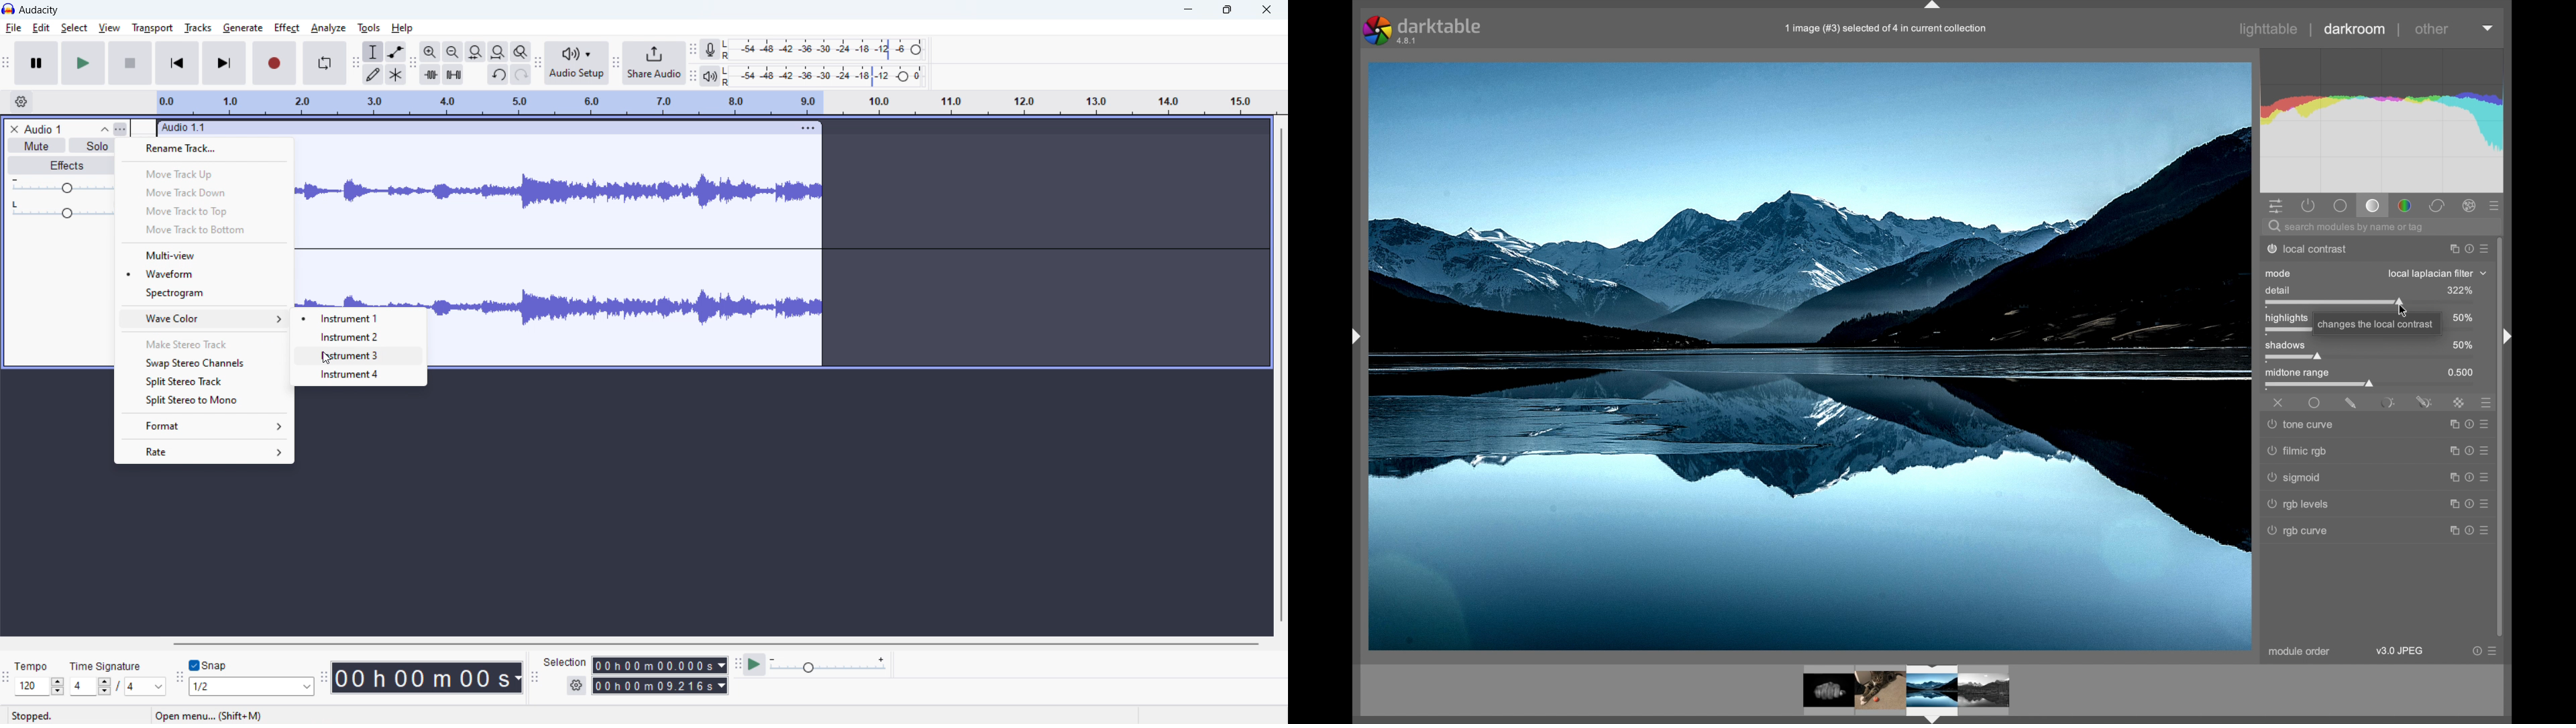  Describe the element at coordinates (2438, 274) in the screenshot. I see `local laplacianfiler dropdown` at that location.